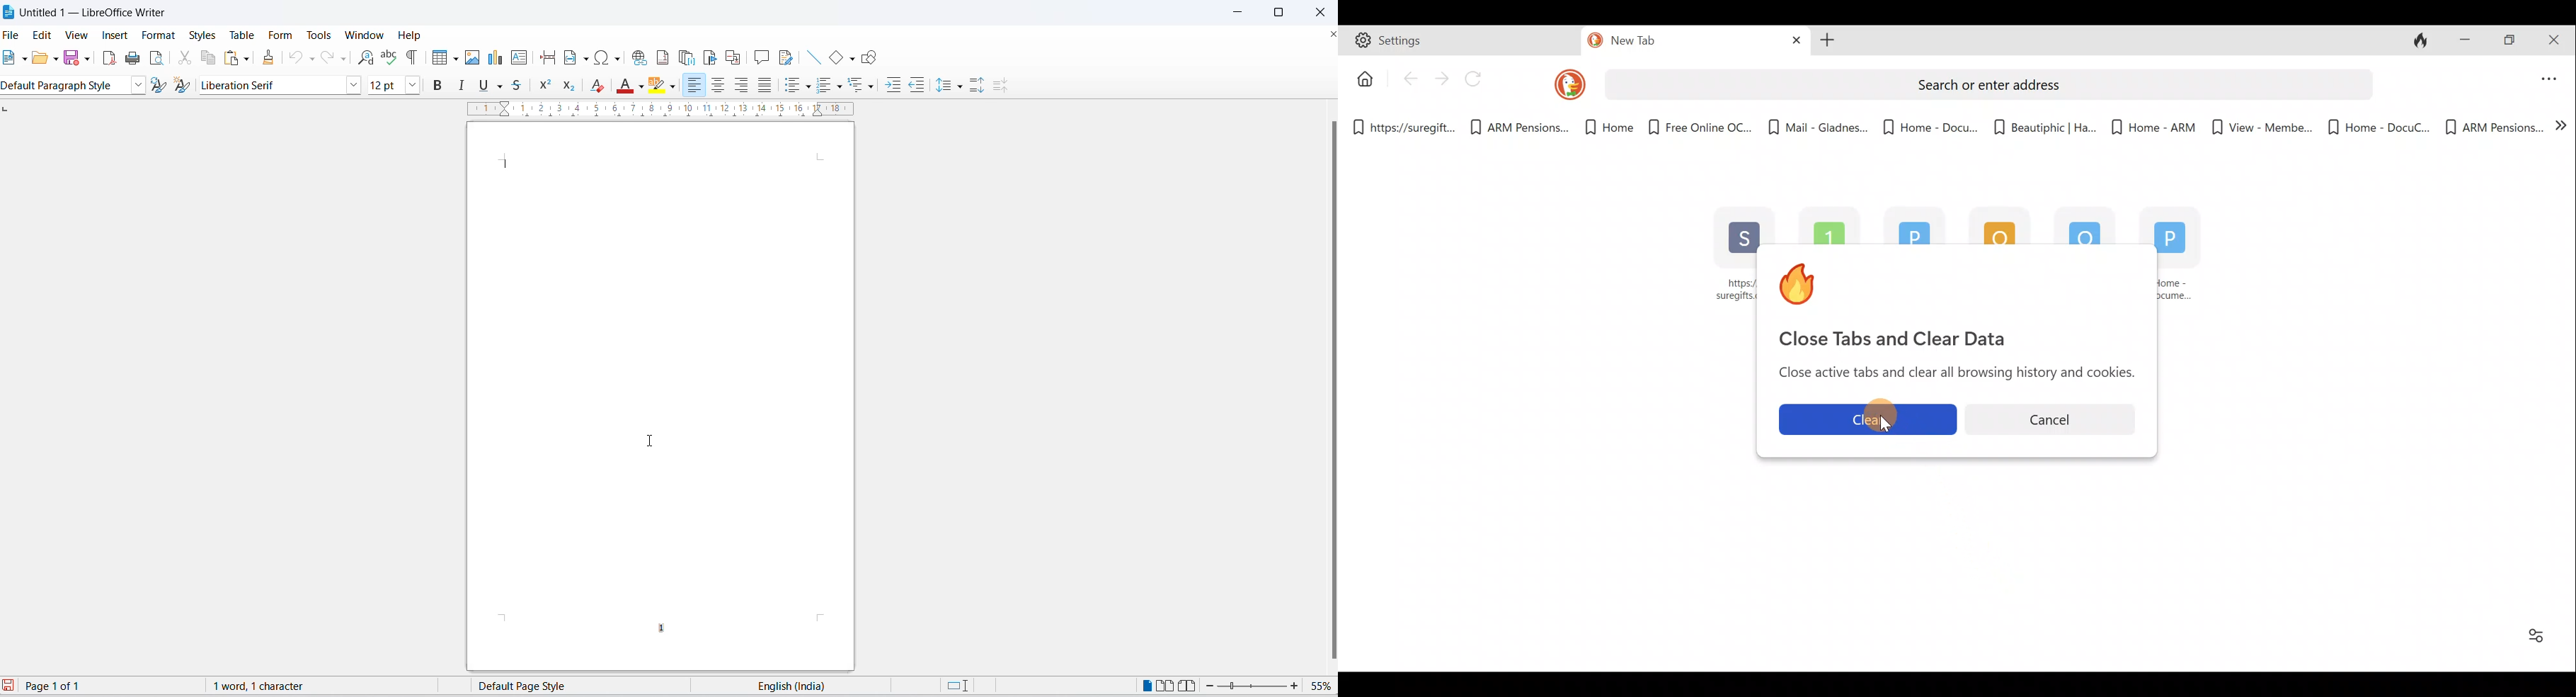 The width and height of the screenshot is (2576, 700). Describe the element at coordinates (609, 58) in the screenshot. I see `special characters` at that location.